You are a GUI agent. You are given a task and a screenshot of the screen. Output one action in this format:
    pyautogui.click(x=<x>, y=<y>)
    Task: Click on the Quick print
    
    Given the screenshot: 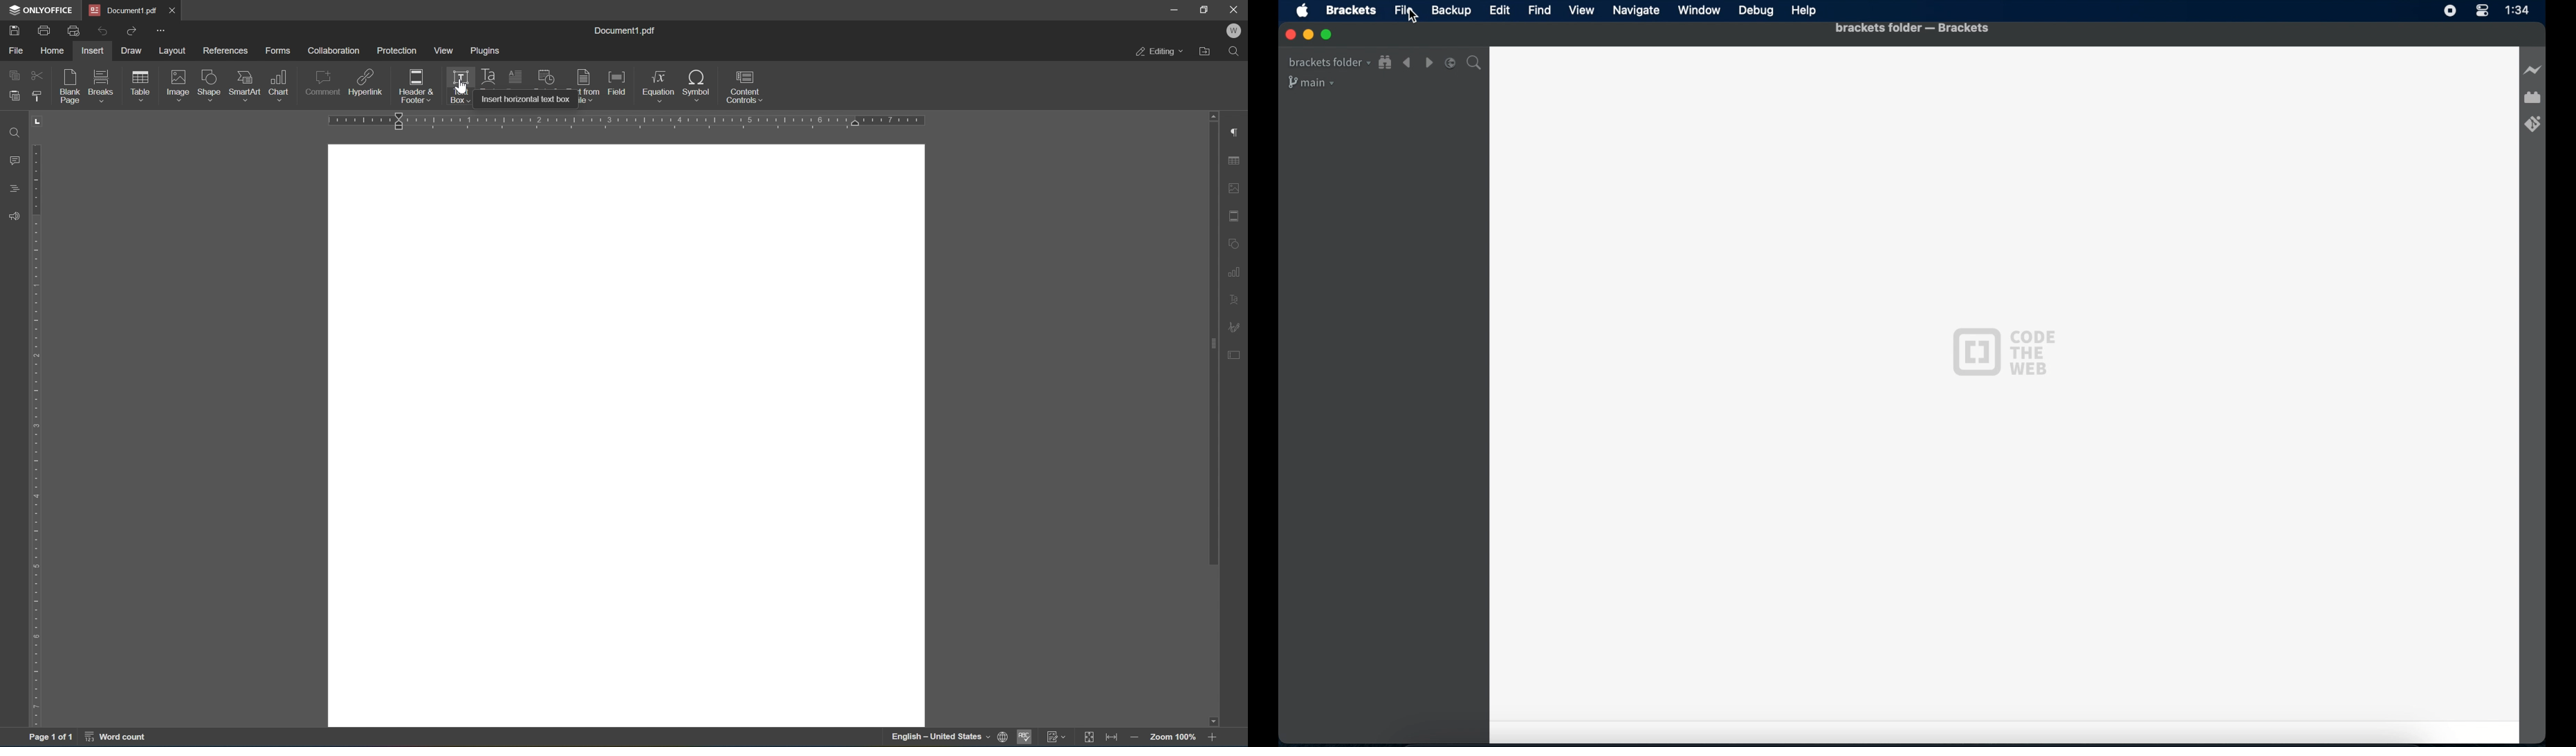 What is the action you would take?
    pyautogui.click(x=75, y=29)
    